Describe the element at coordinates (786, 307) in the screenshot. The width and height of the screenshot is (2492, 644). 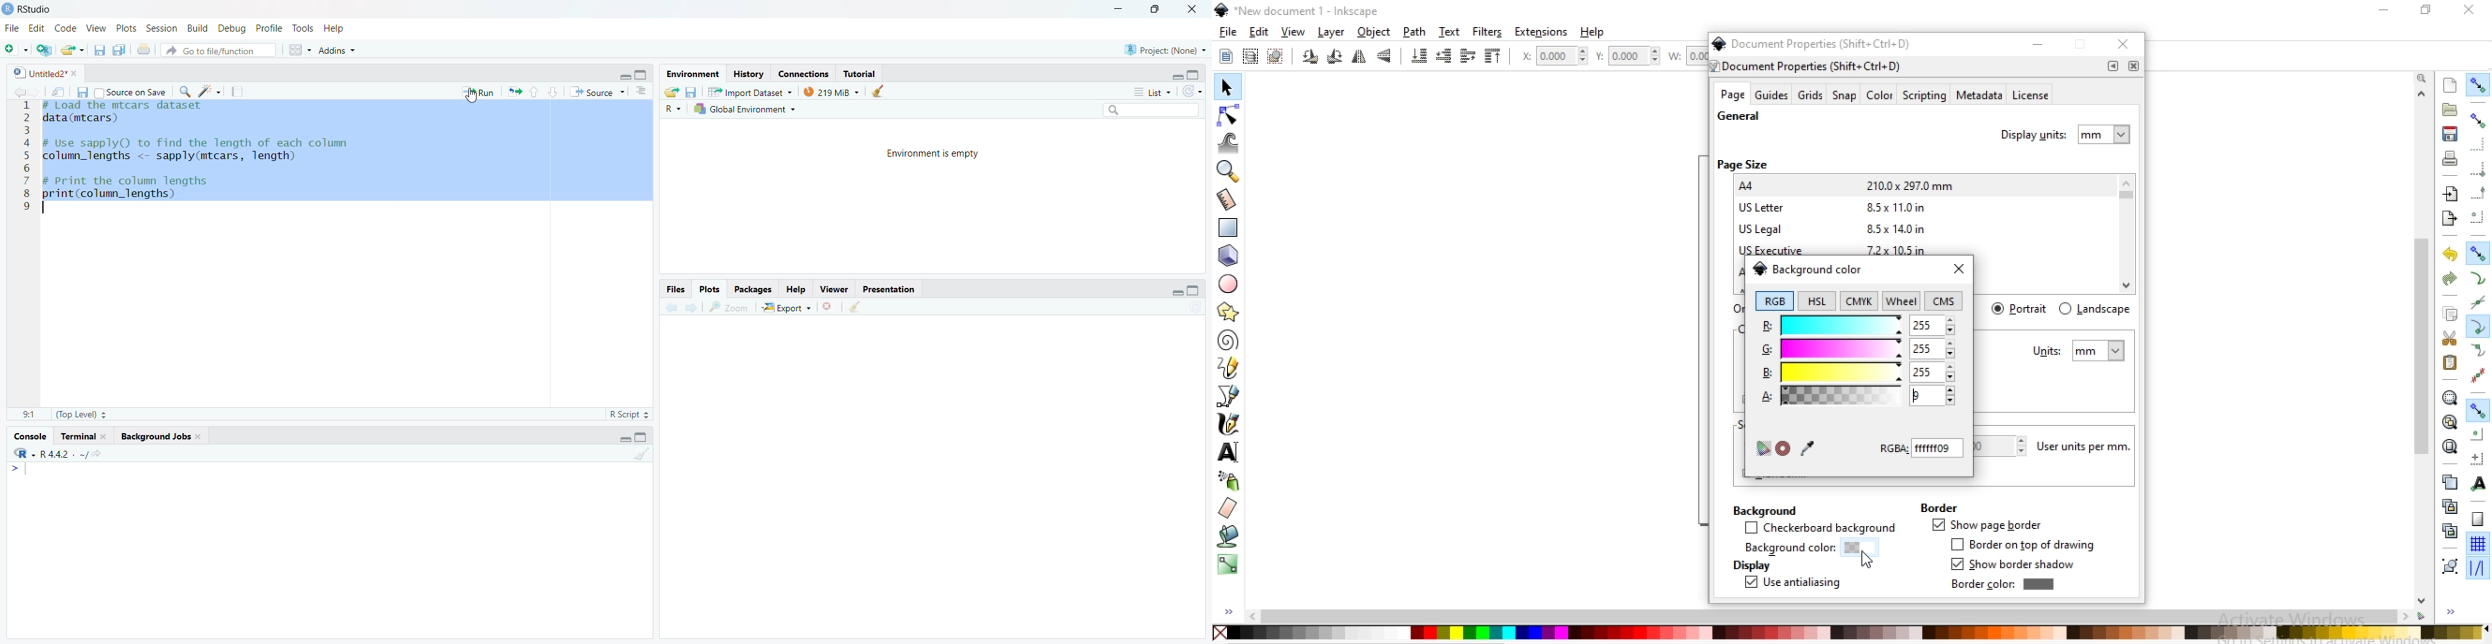
I see `Export` at that location.